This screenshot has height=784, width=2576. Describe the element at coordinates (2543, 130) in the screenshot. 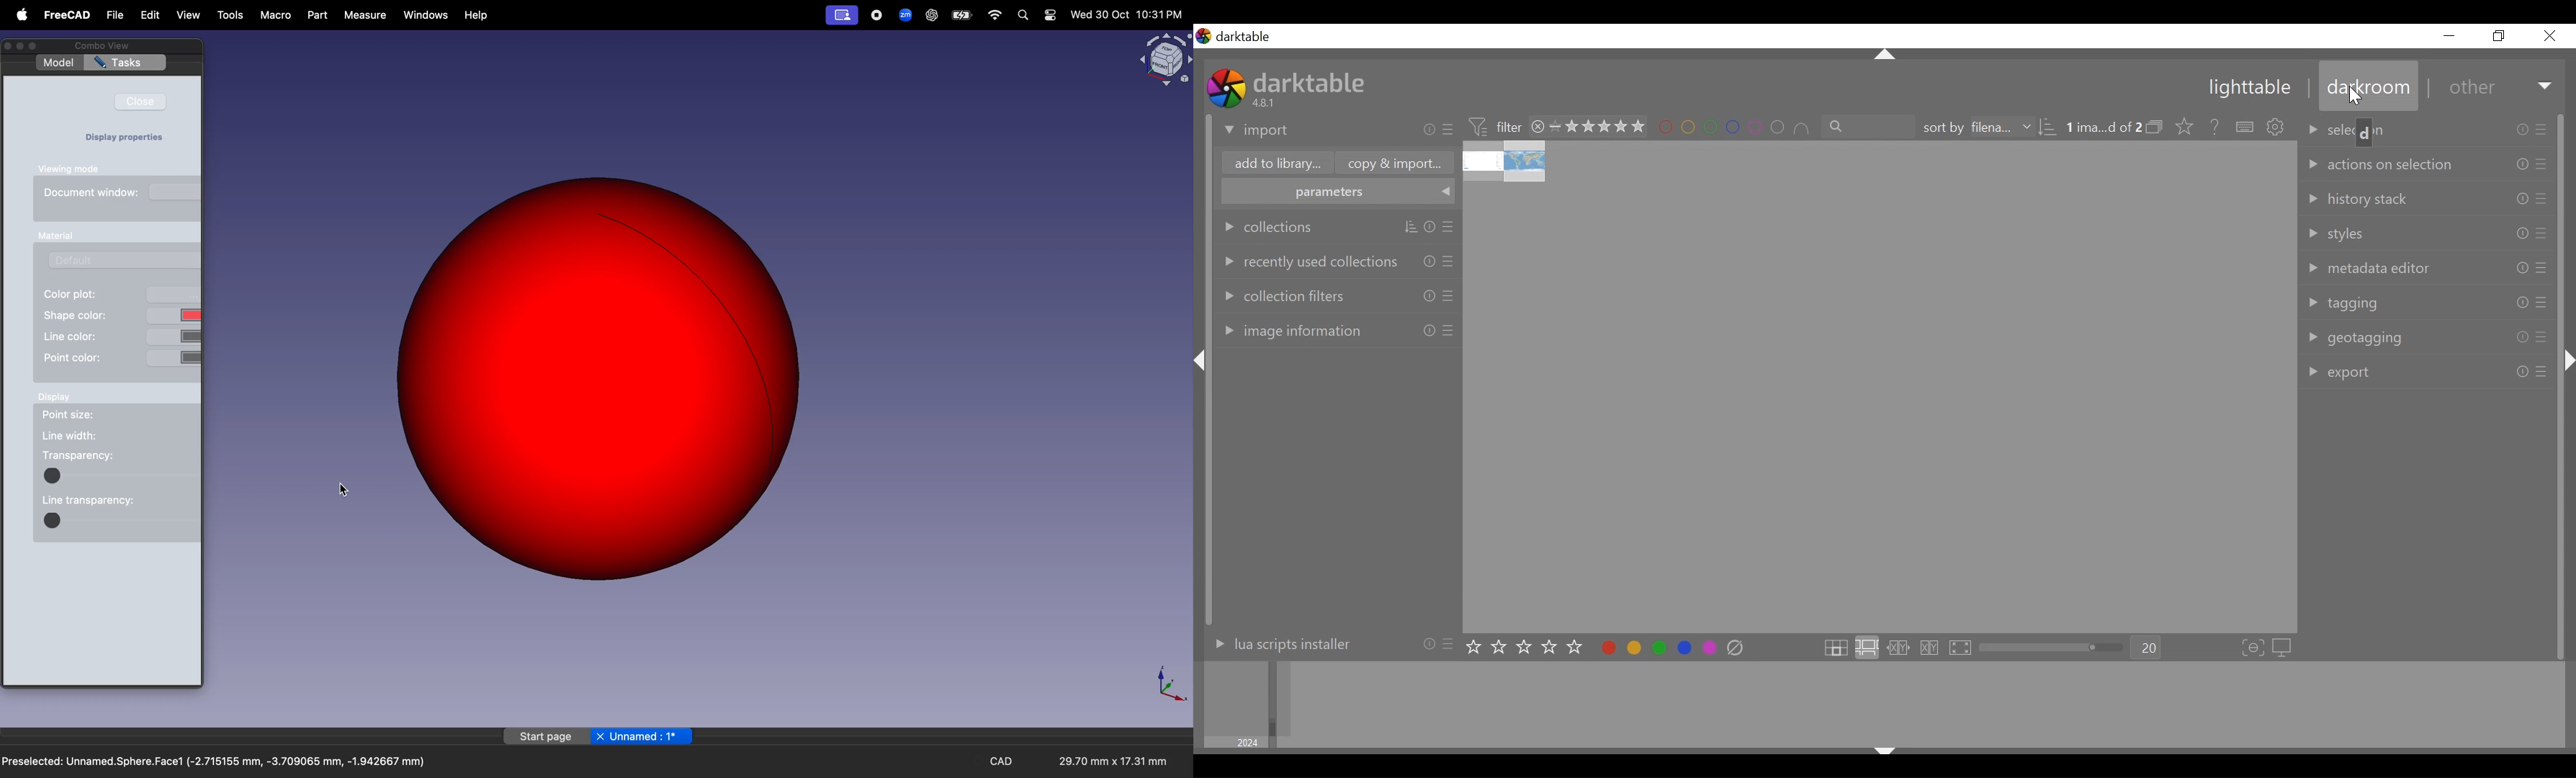

I see `` at that location.